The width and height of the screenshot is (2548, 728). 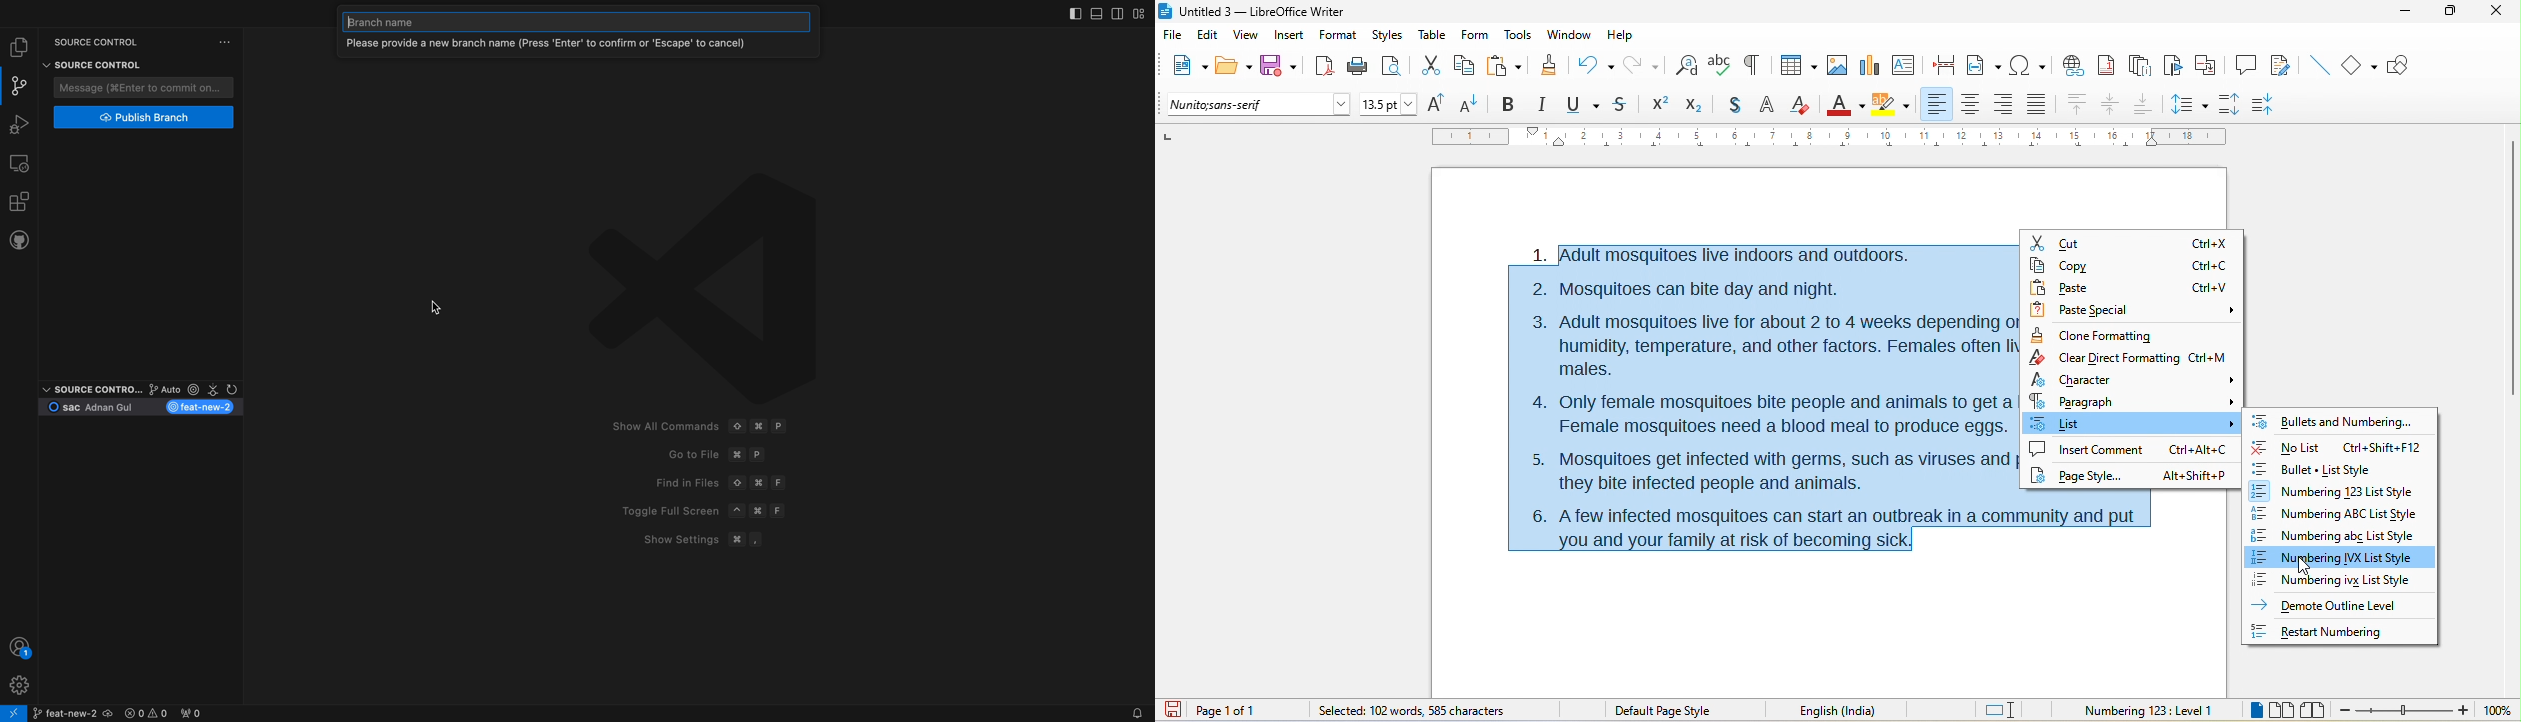 I want to click on find and replace, so click(x=1687, y=63).